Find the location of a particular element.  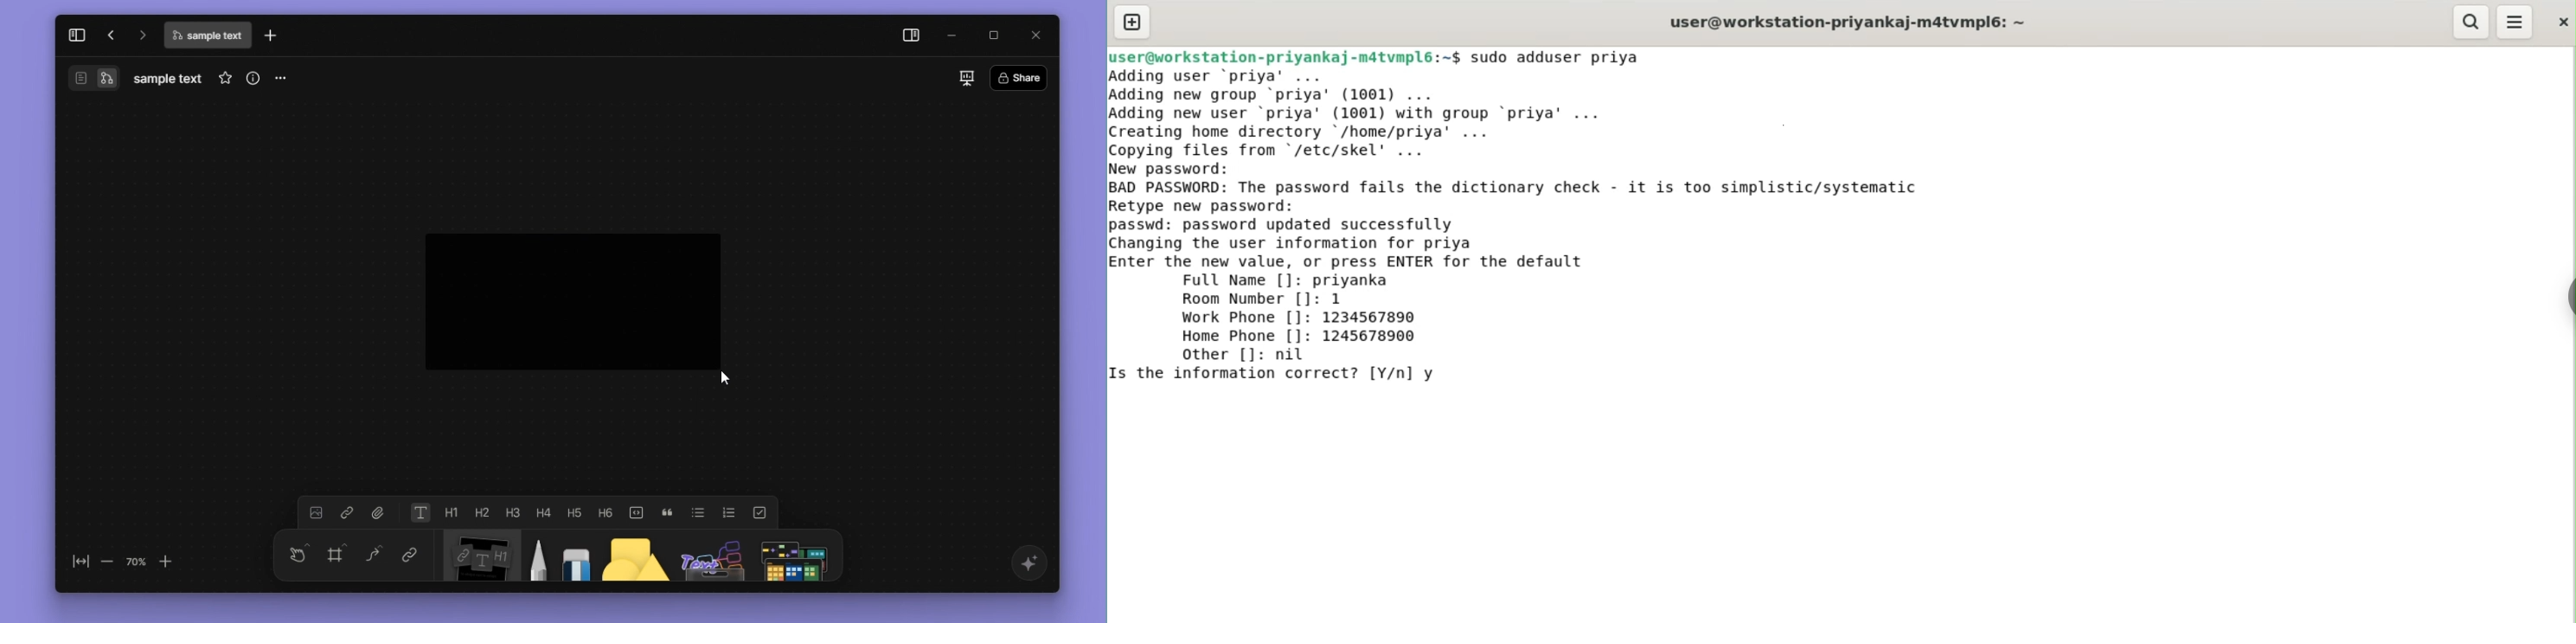

cursor is located at coordinates (734, 382).